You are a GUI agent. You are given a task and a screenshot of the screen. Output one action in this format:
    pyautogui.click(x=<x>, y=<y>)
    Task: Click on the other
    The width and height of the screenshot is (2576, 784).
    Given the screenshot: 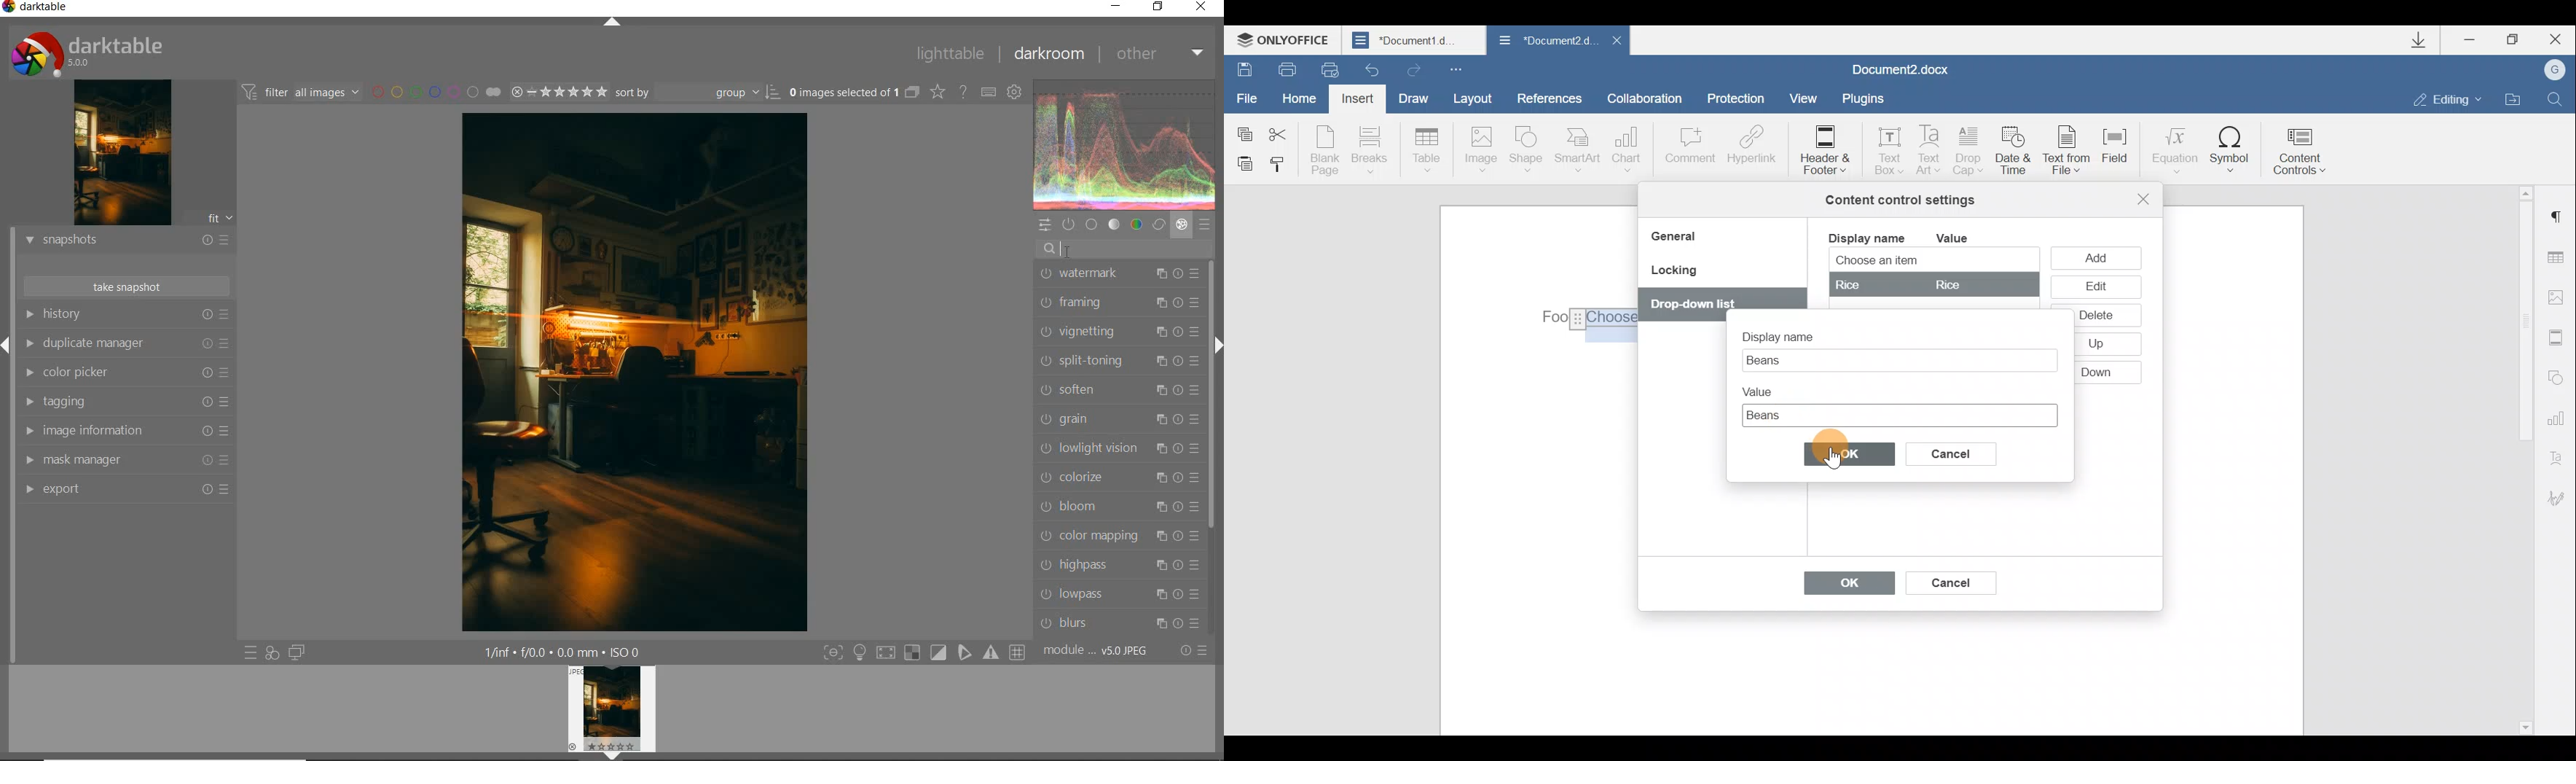 What is the action you would take?
    pyautogui.click(x=1159, y=54)
    